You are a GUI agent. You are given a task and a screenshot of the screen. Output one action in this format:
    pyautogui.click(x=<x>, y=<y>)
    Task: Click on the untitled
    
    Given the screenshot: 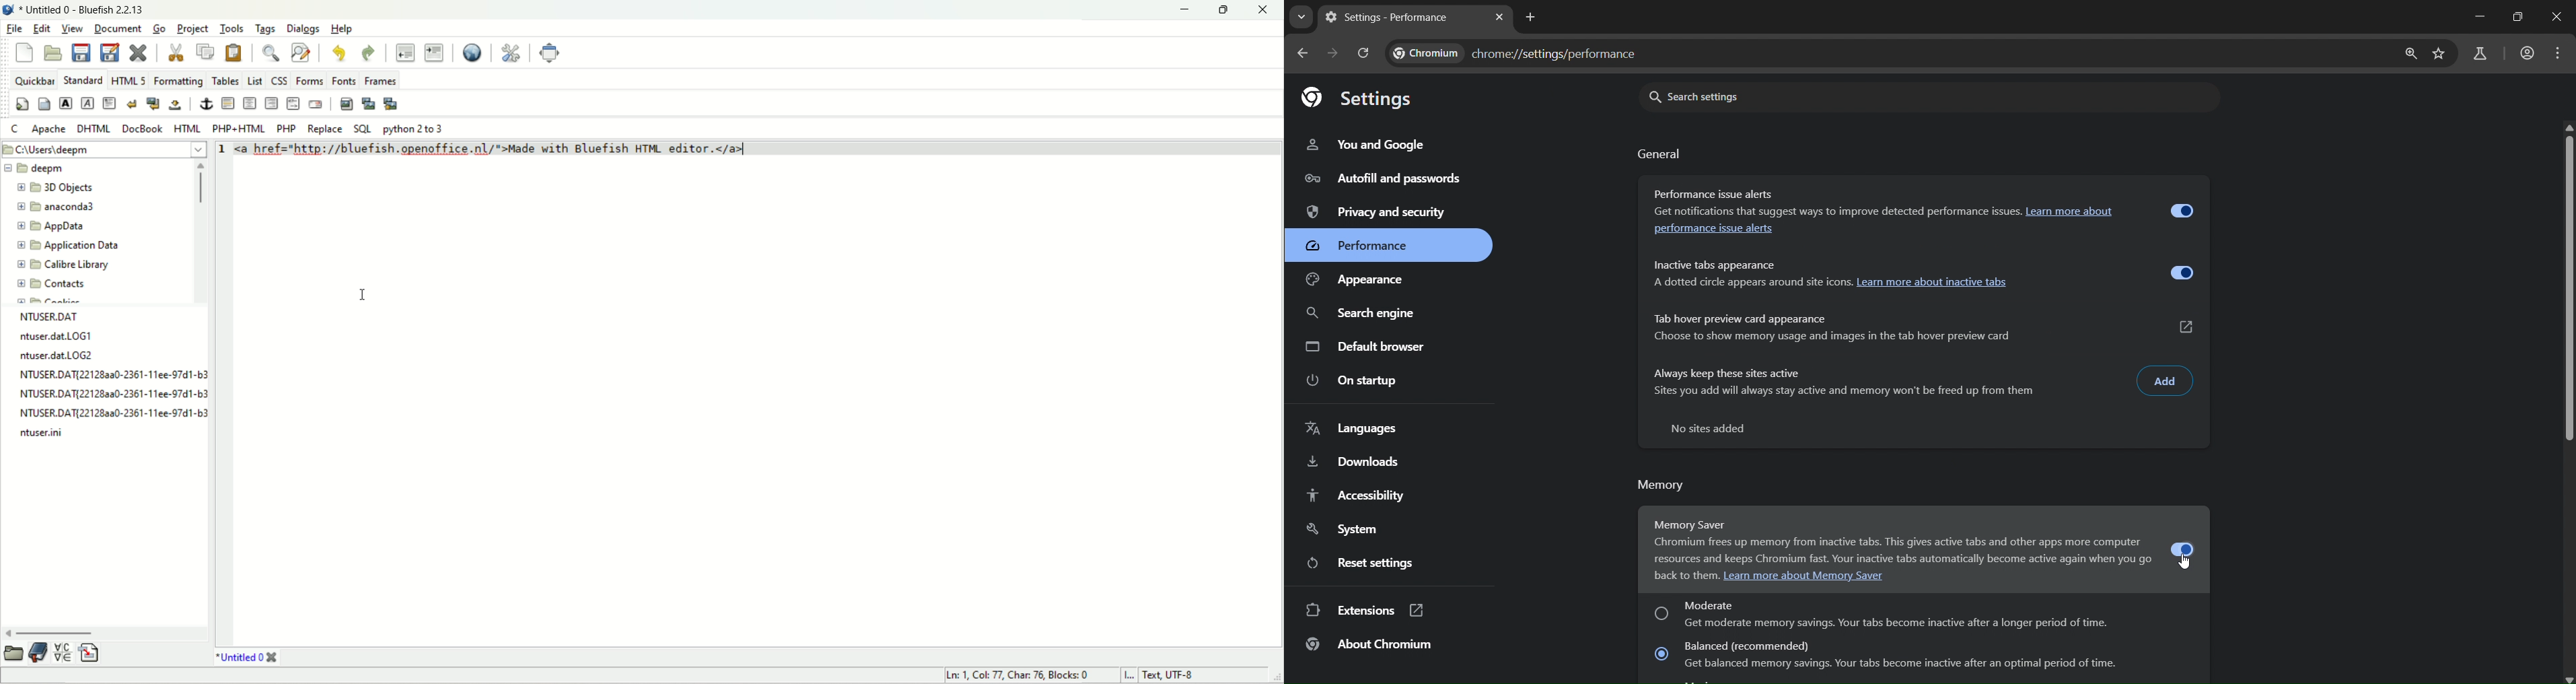 What is the action you would take?
    pyautogui.click(x=246, y=657)
    